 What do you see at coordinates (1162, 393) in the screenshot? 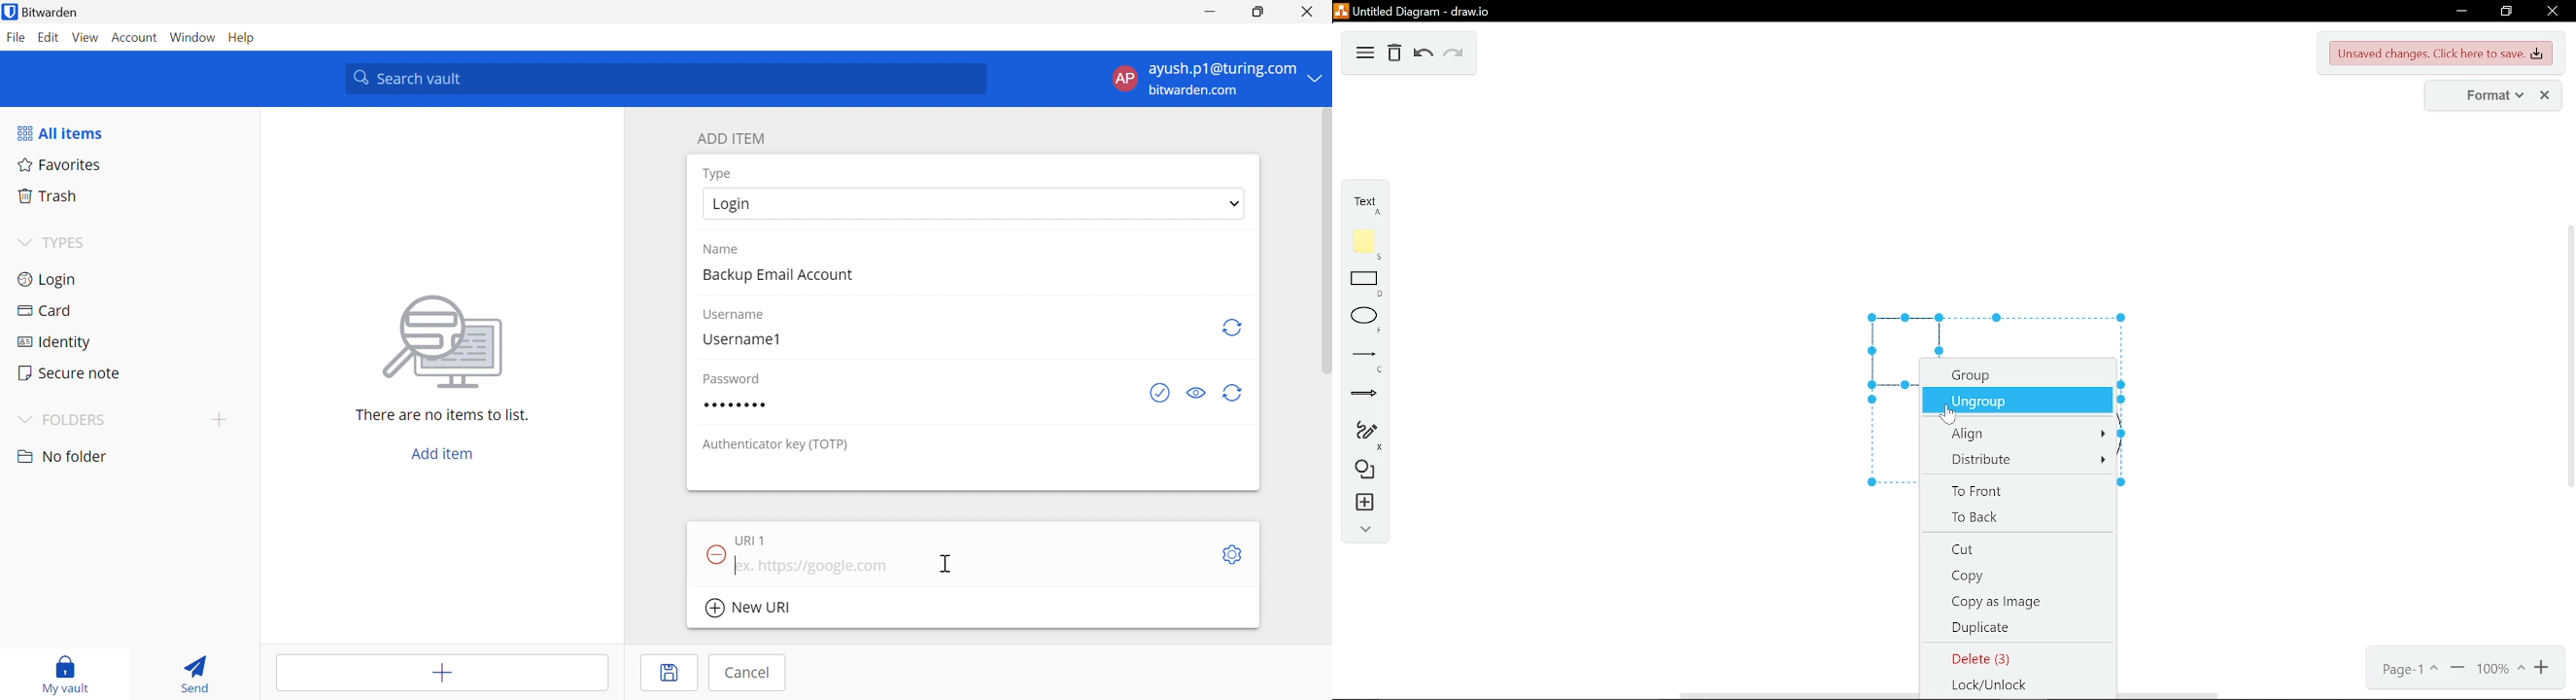
I see `Check if password has been exposed` at bounding box center [1162, 393].